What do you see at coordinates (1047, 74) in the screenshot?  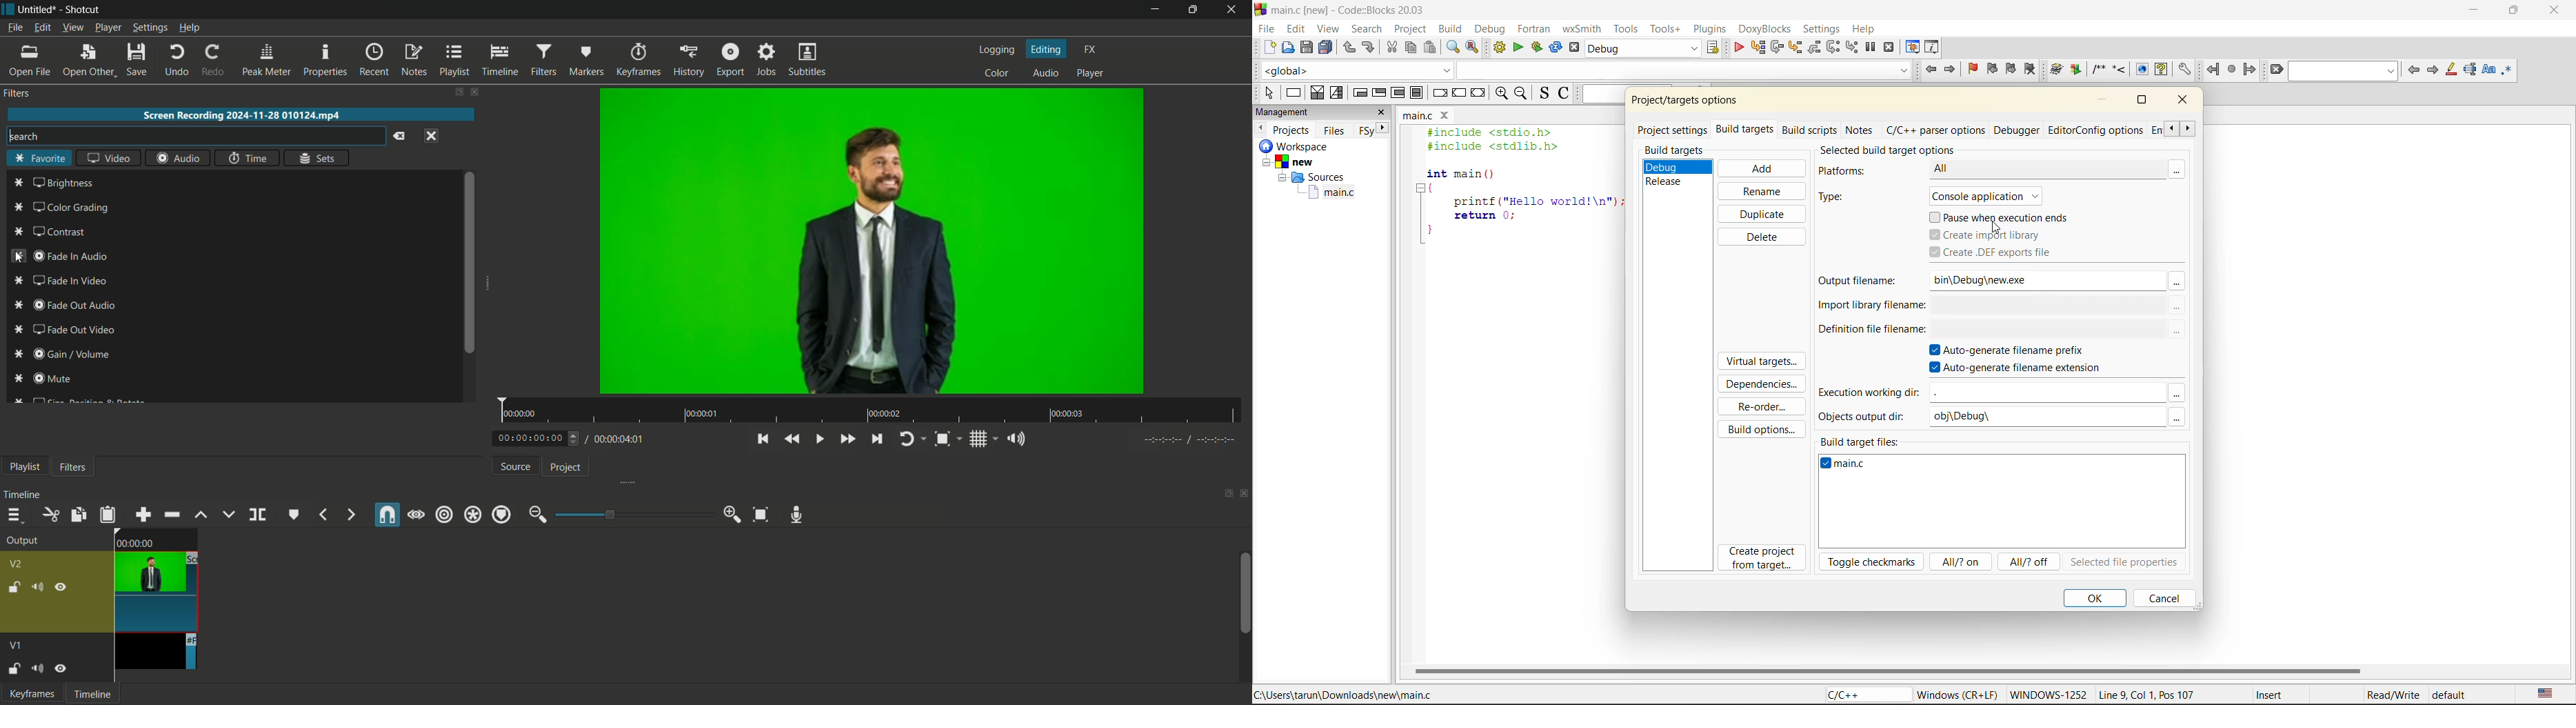 I see `audio` at bounding box center [1047, 74].